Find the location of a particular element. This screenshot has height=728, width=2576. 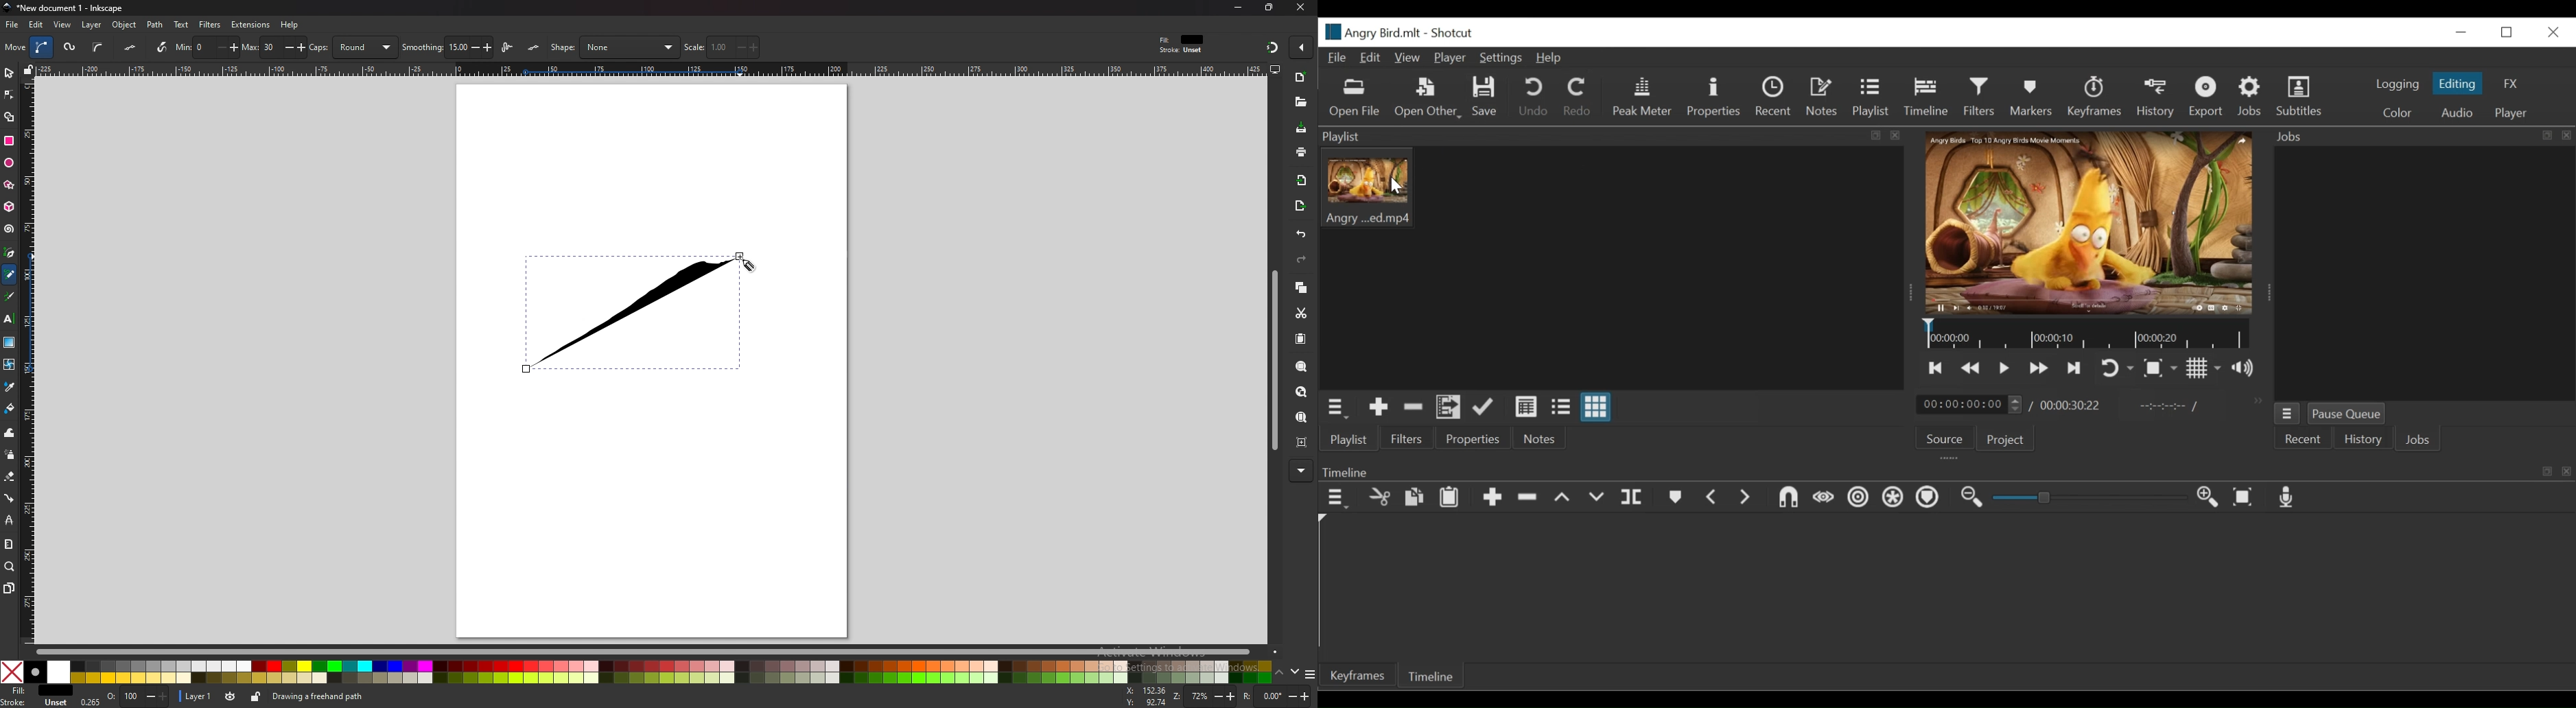

Skip to the next point is located at coordinates (1937, 368).